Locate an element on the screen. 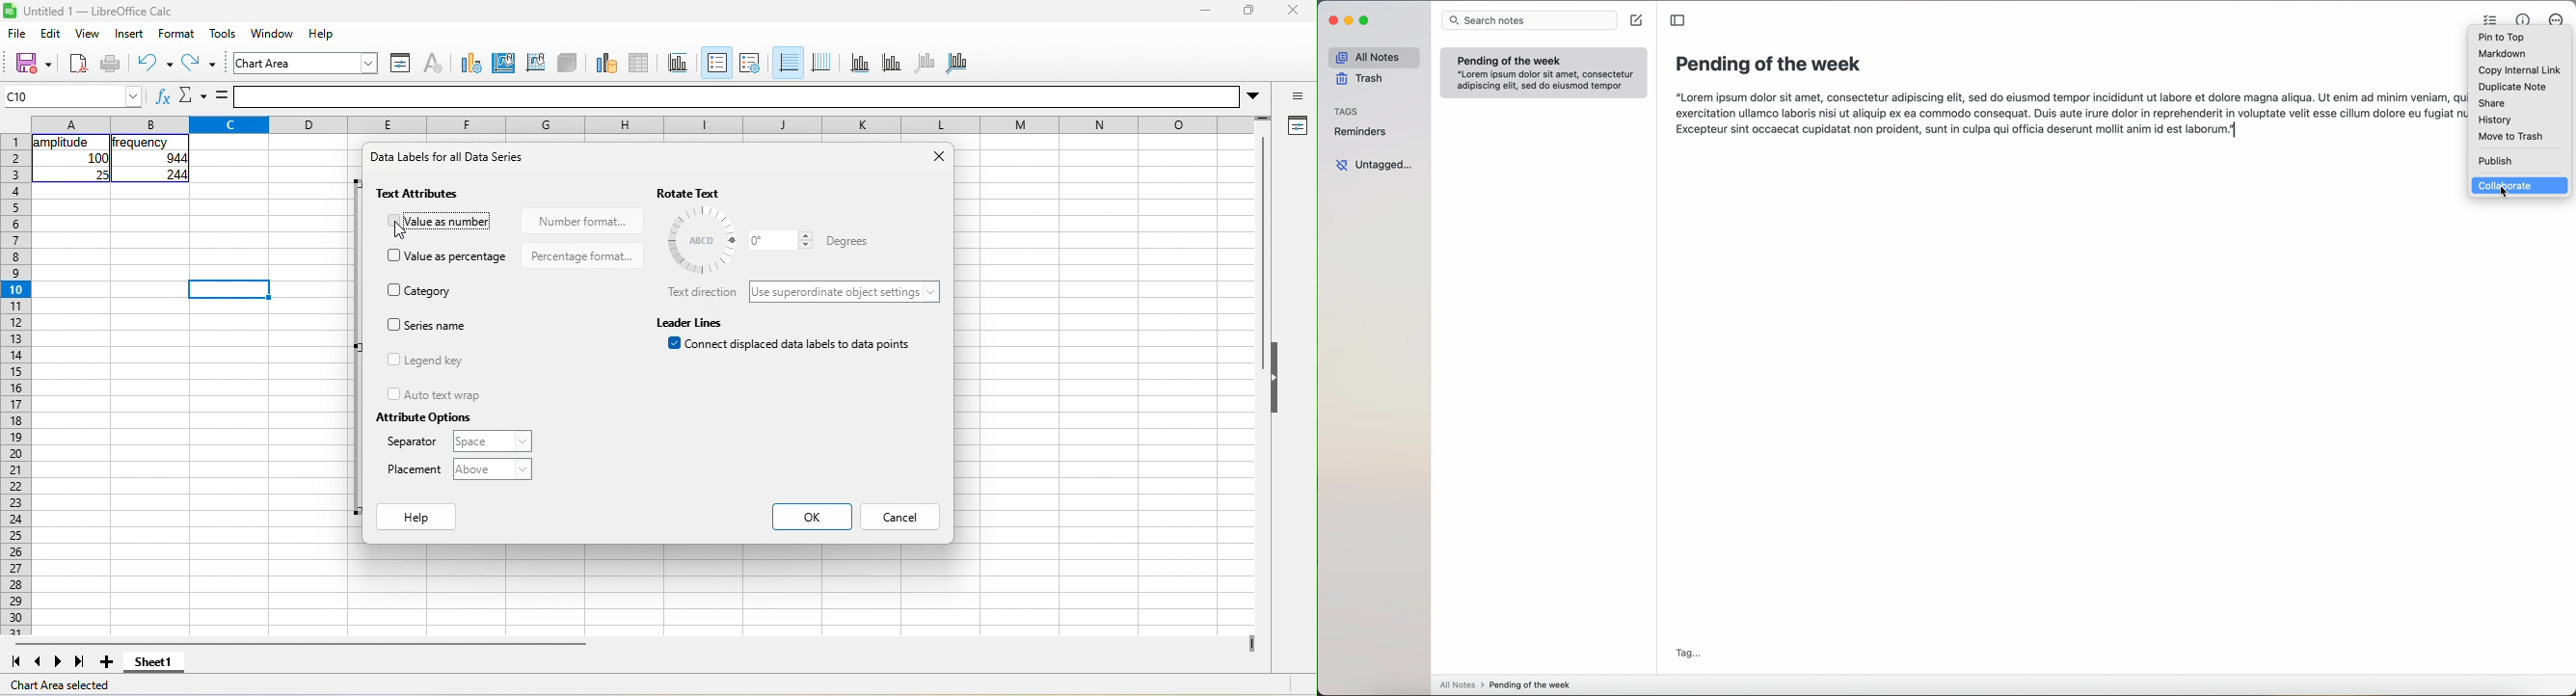  share is located at coordinates (2491, 104).